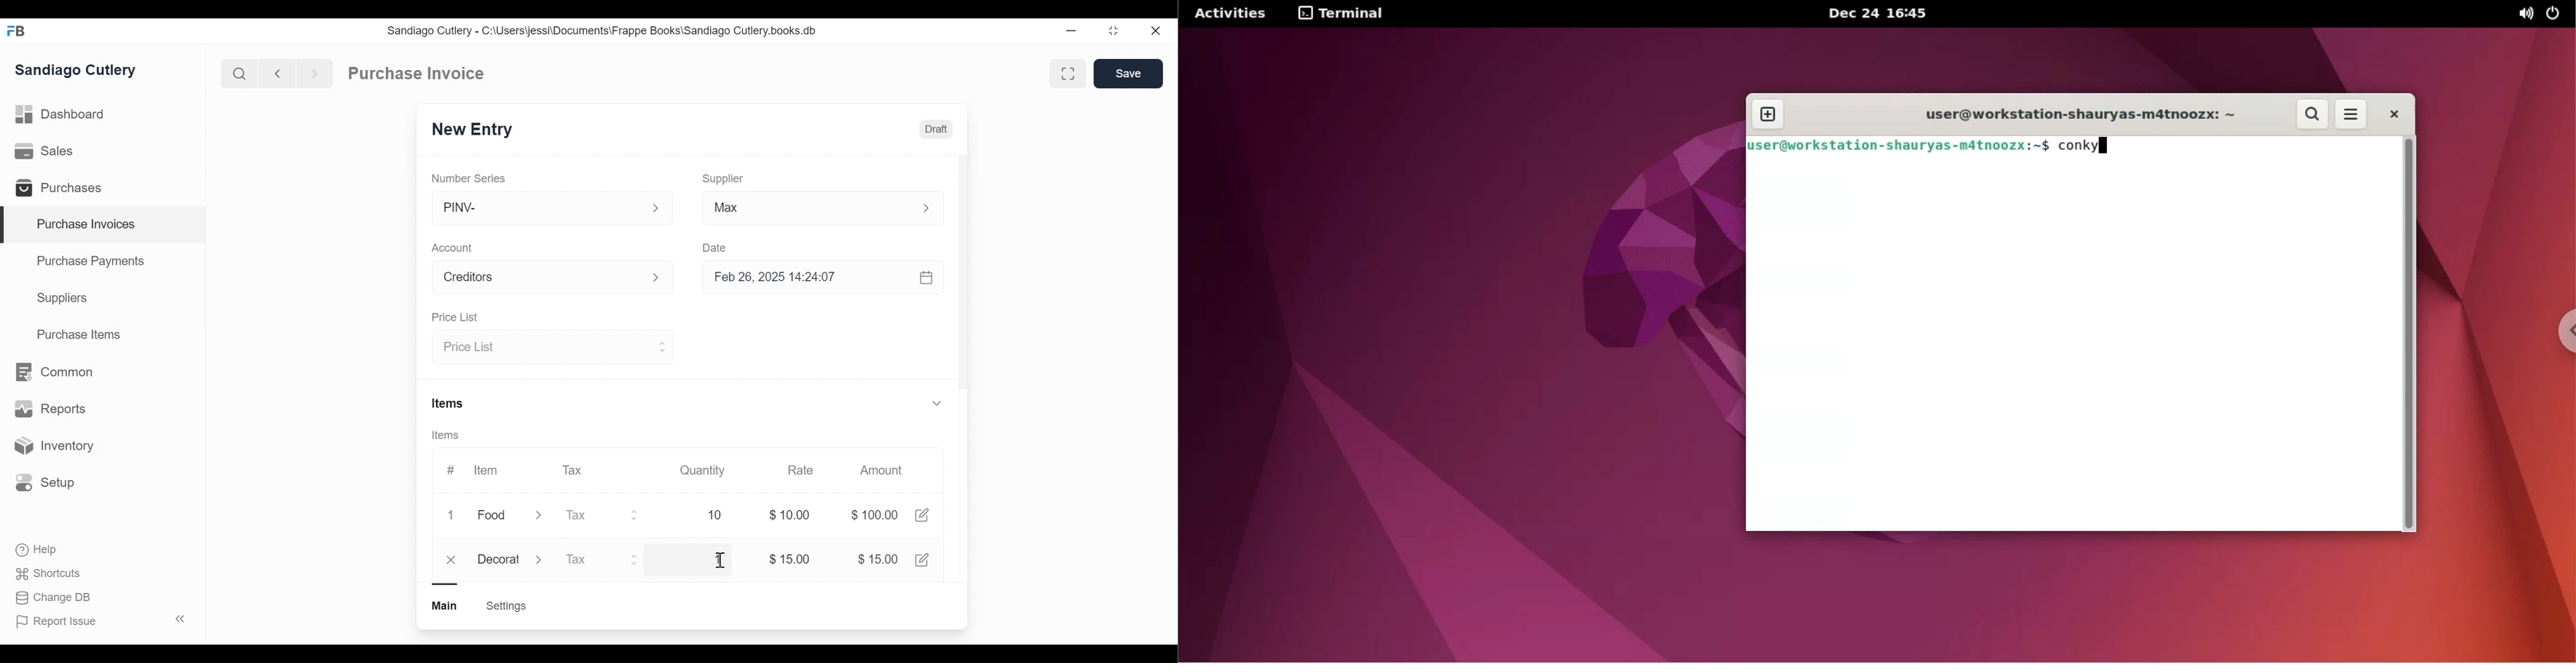 The image size is (2576, 672). What do you see at coordinates (470, 178) in the screenshot?
I see `Number Series` at bounding box center [470, 178].